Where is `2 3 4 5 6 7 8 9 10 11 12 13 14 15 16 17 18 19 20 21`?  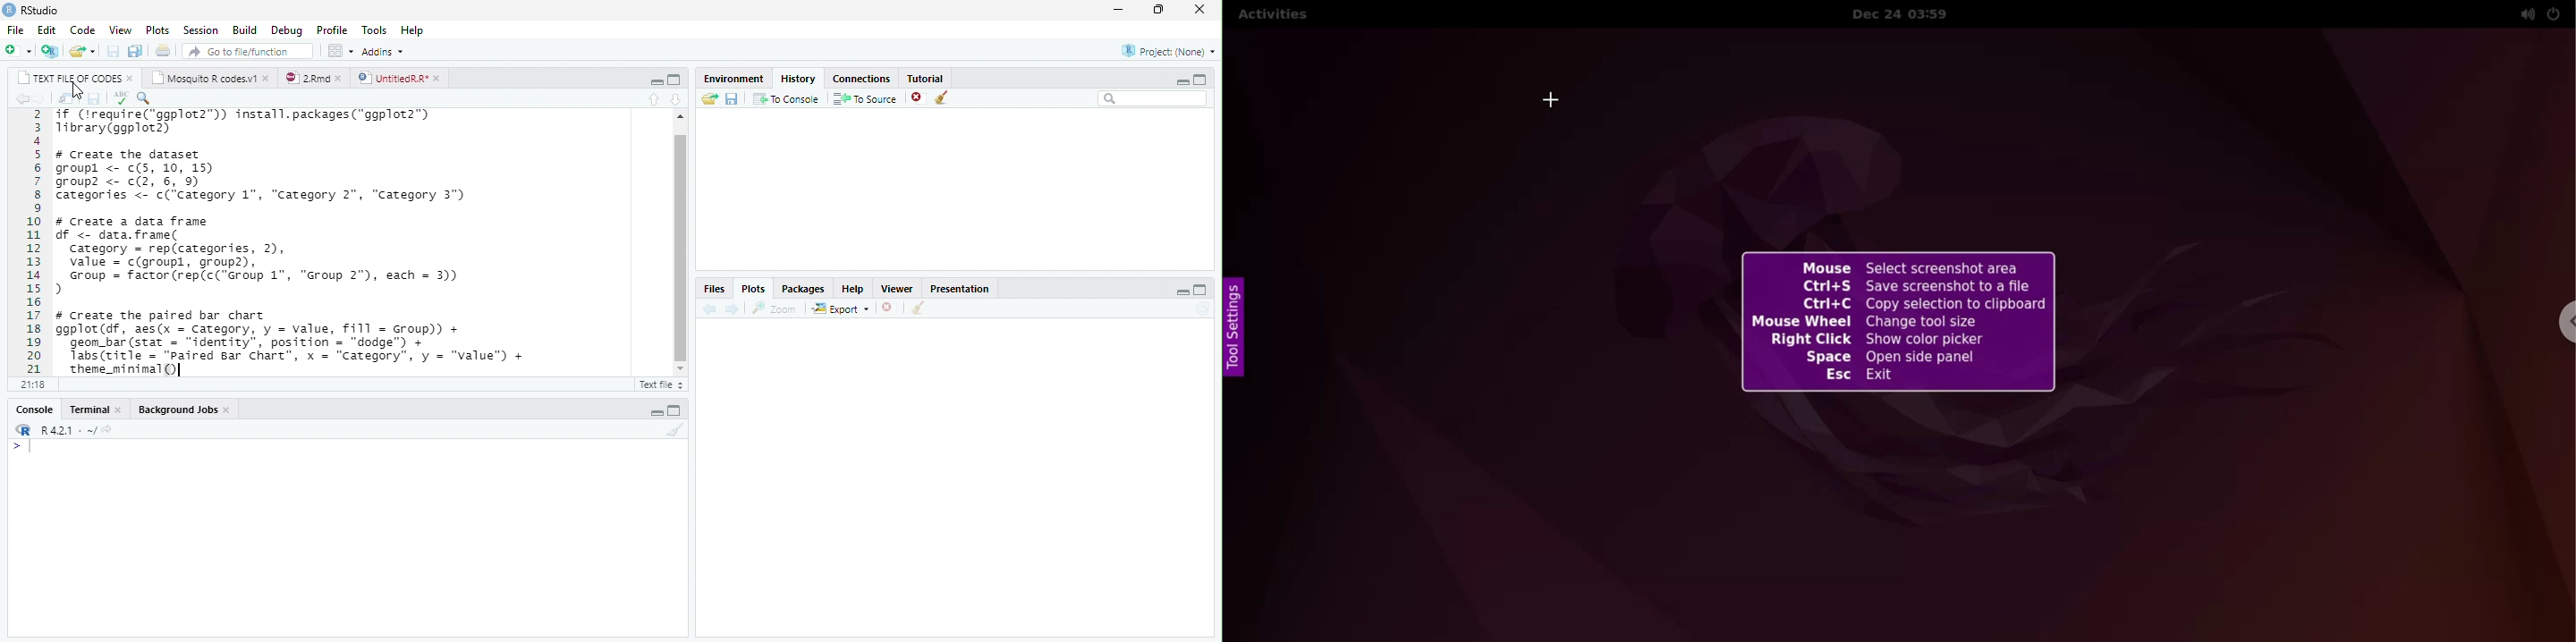 2 3 4 5 6 7 8 9 10 11 12 13 14 15 16 17 18 19 20 21 is located at coordinates (35, 241).